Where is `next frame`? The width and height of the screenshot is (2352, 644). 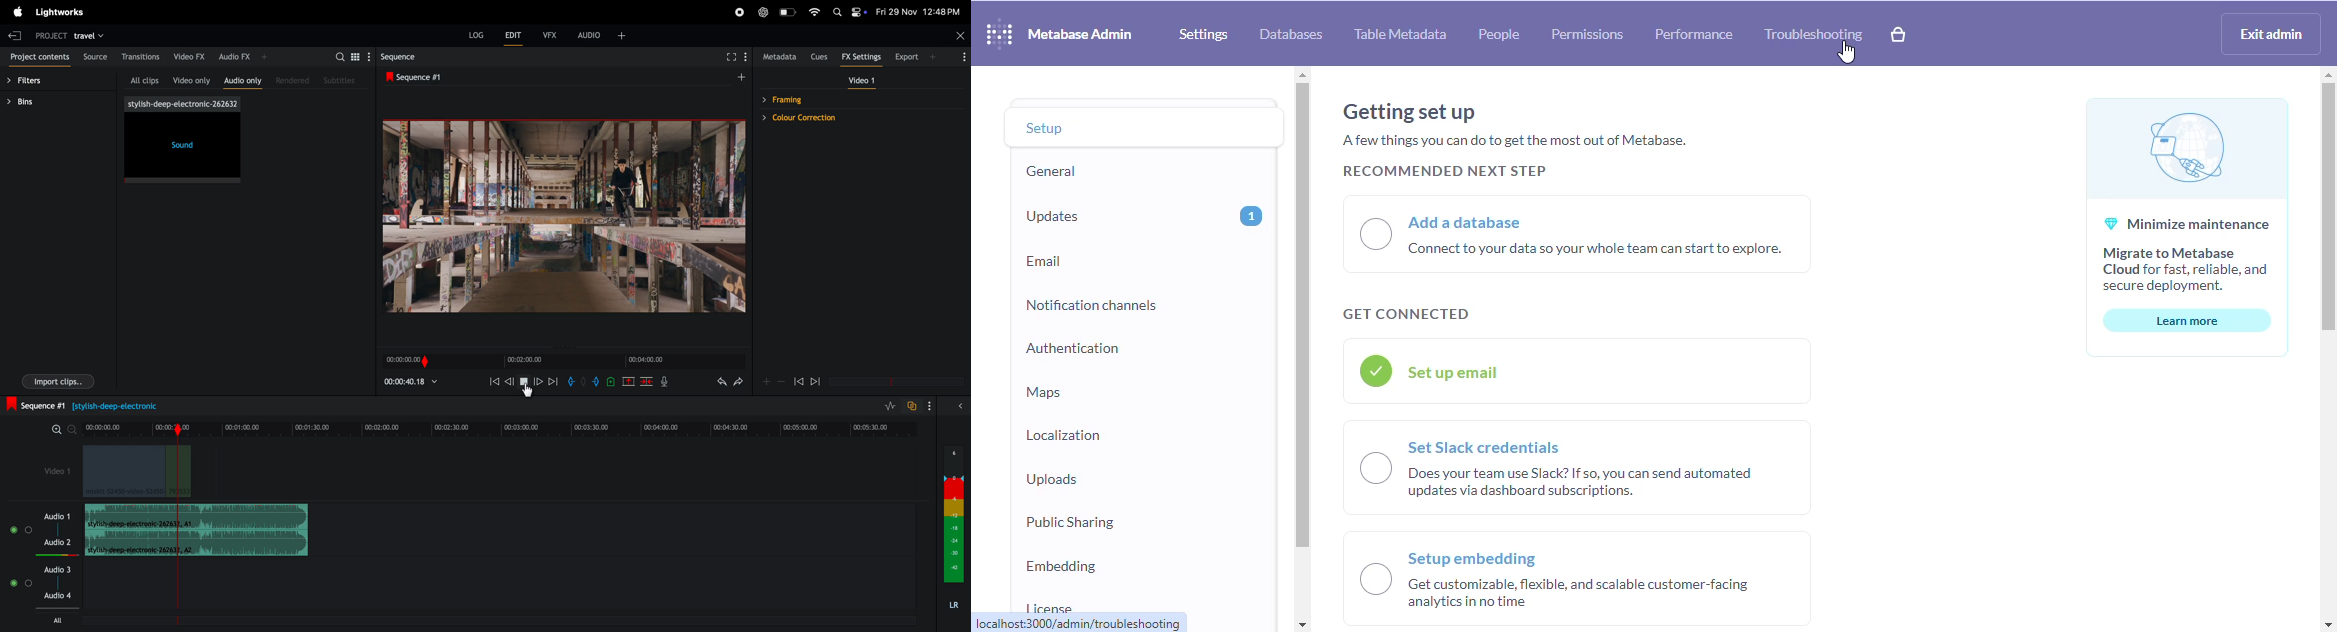
next frame is located at coordinates (540, 380).